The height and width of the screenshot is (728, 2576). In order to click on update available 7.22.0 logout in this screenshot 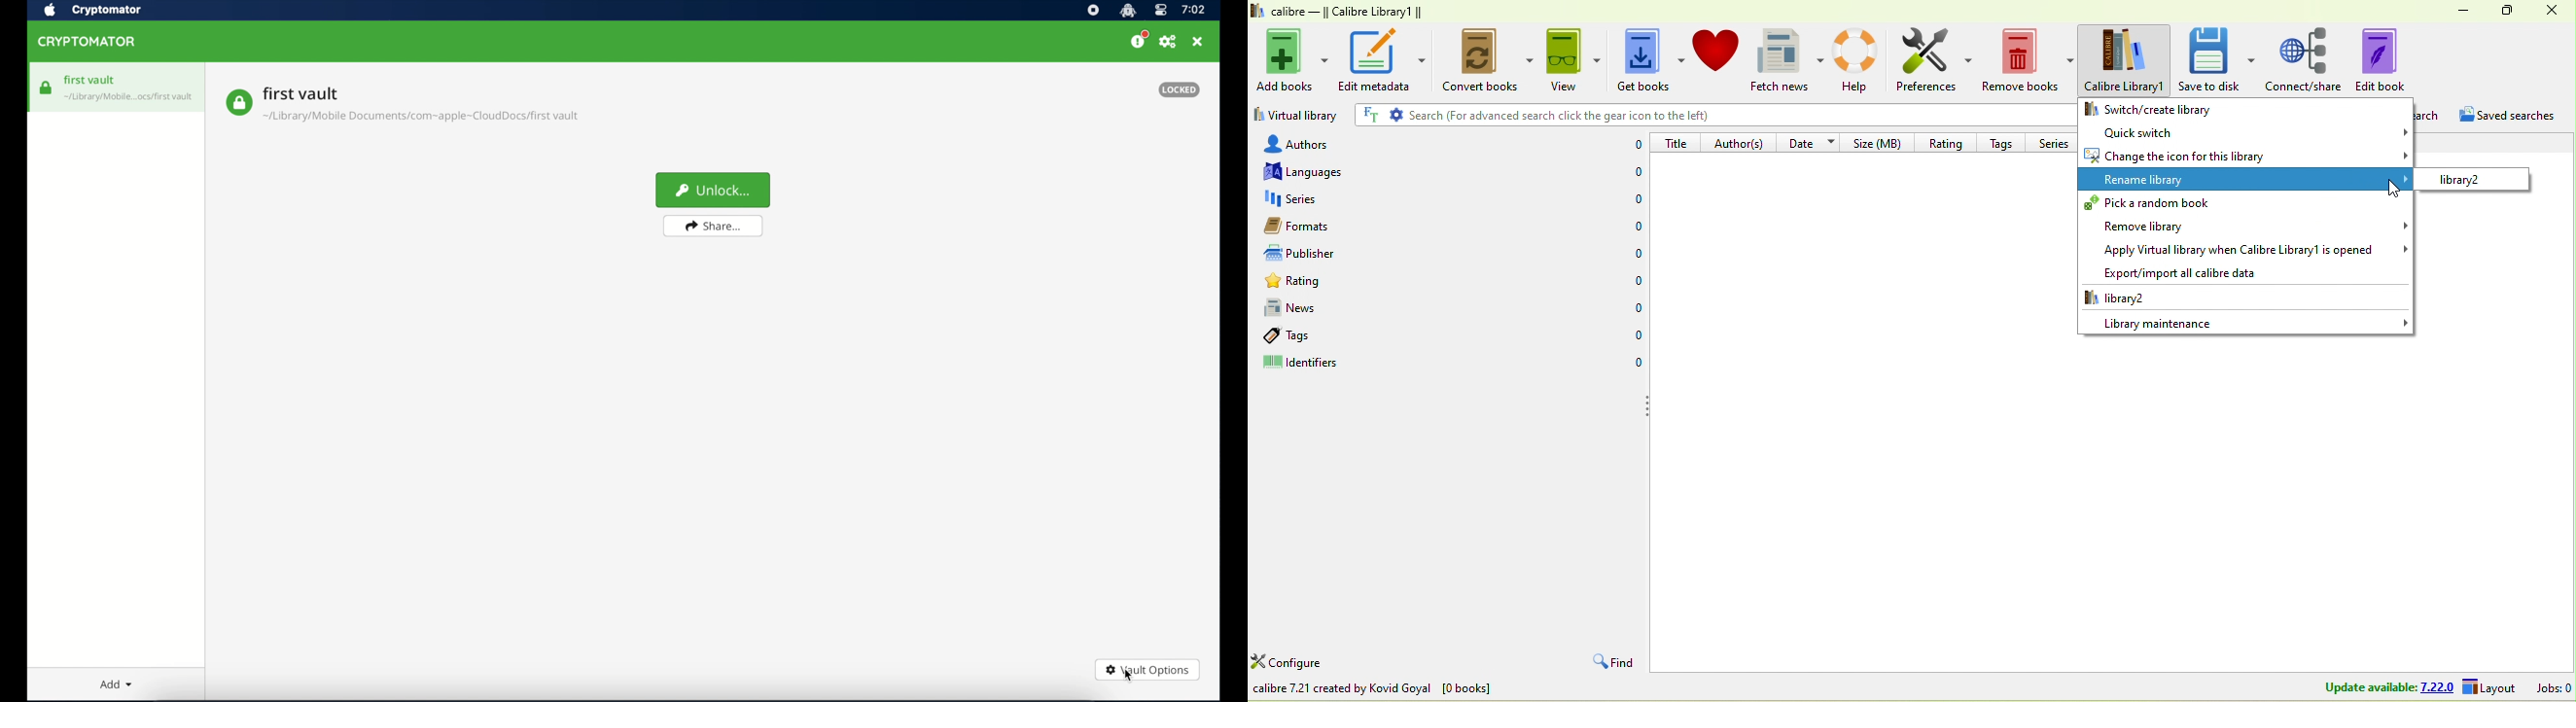, I will do `click(2414, 688)`.